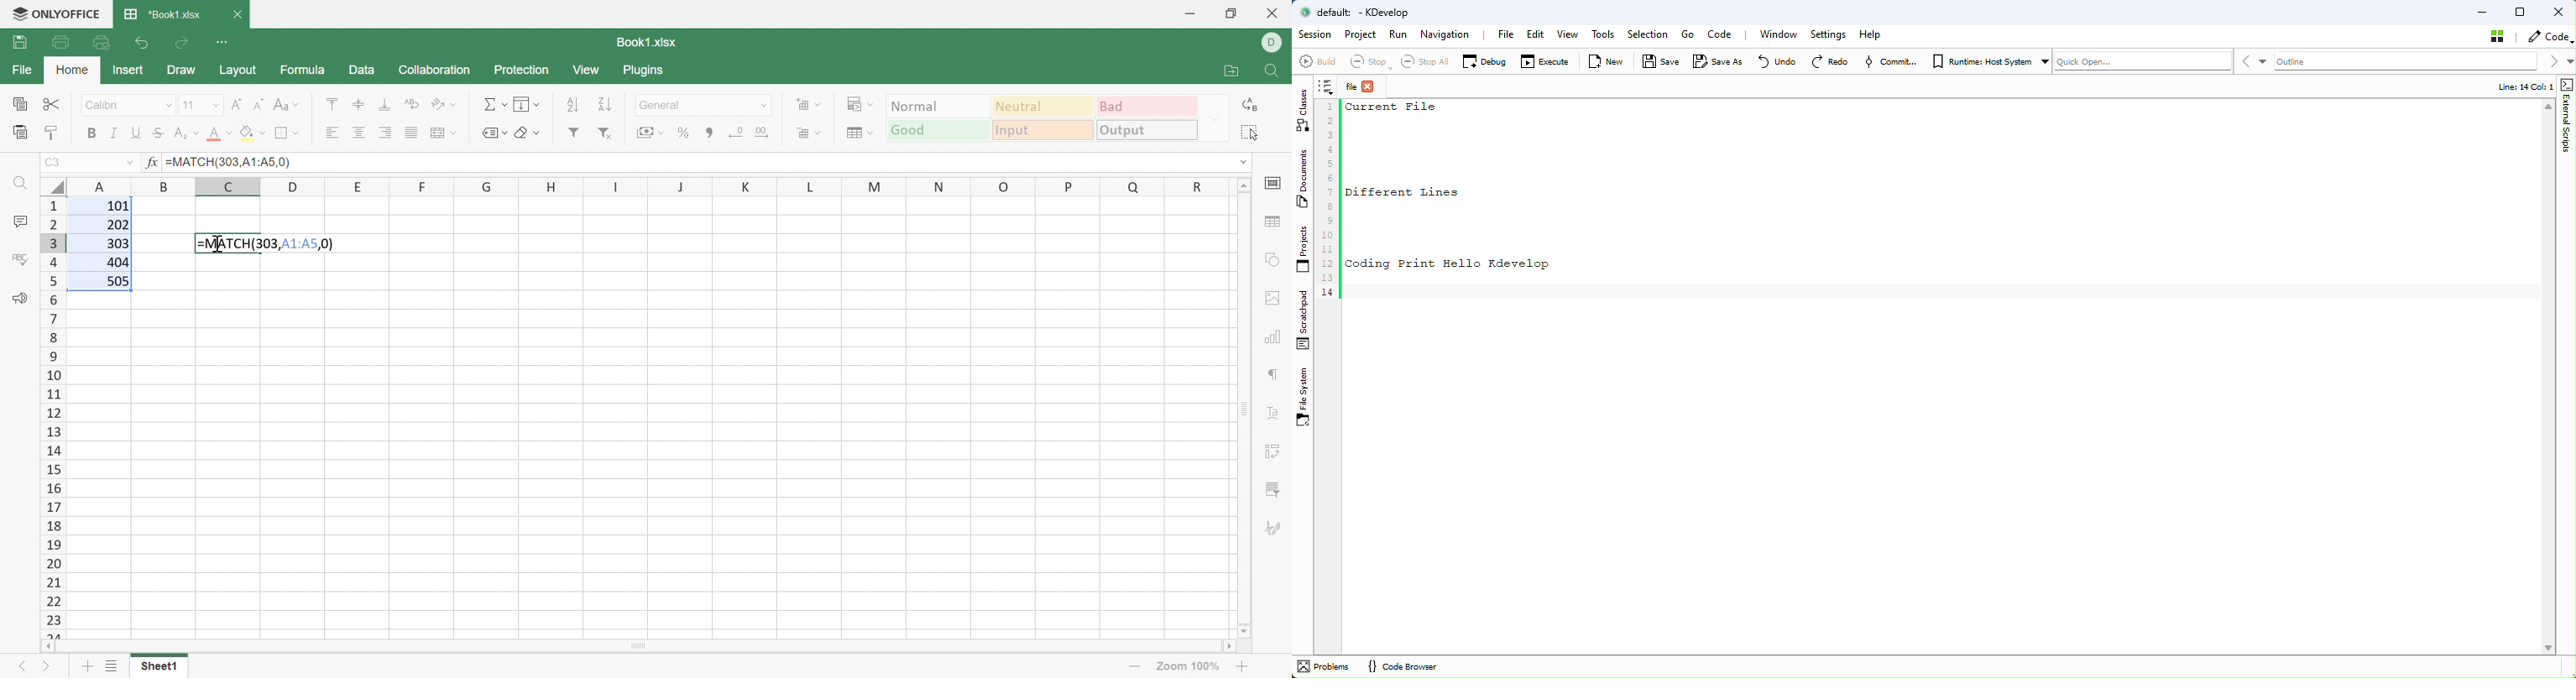  What do you see at coordinates (1274, 258) in the screenshot?
I see `shape settings` at bounding box center [1274, 258].